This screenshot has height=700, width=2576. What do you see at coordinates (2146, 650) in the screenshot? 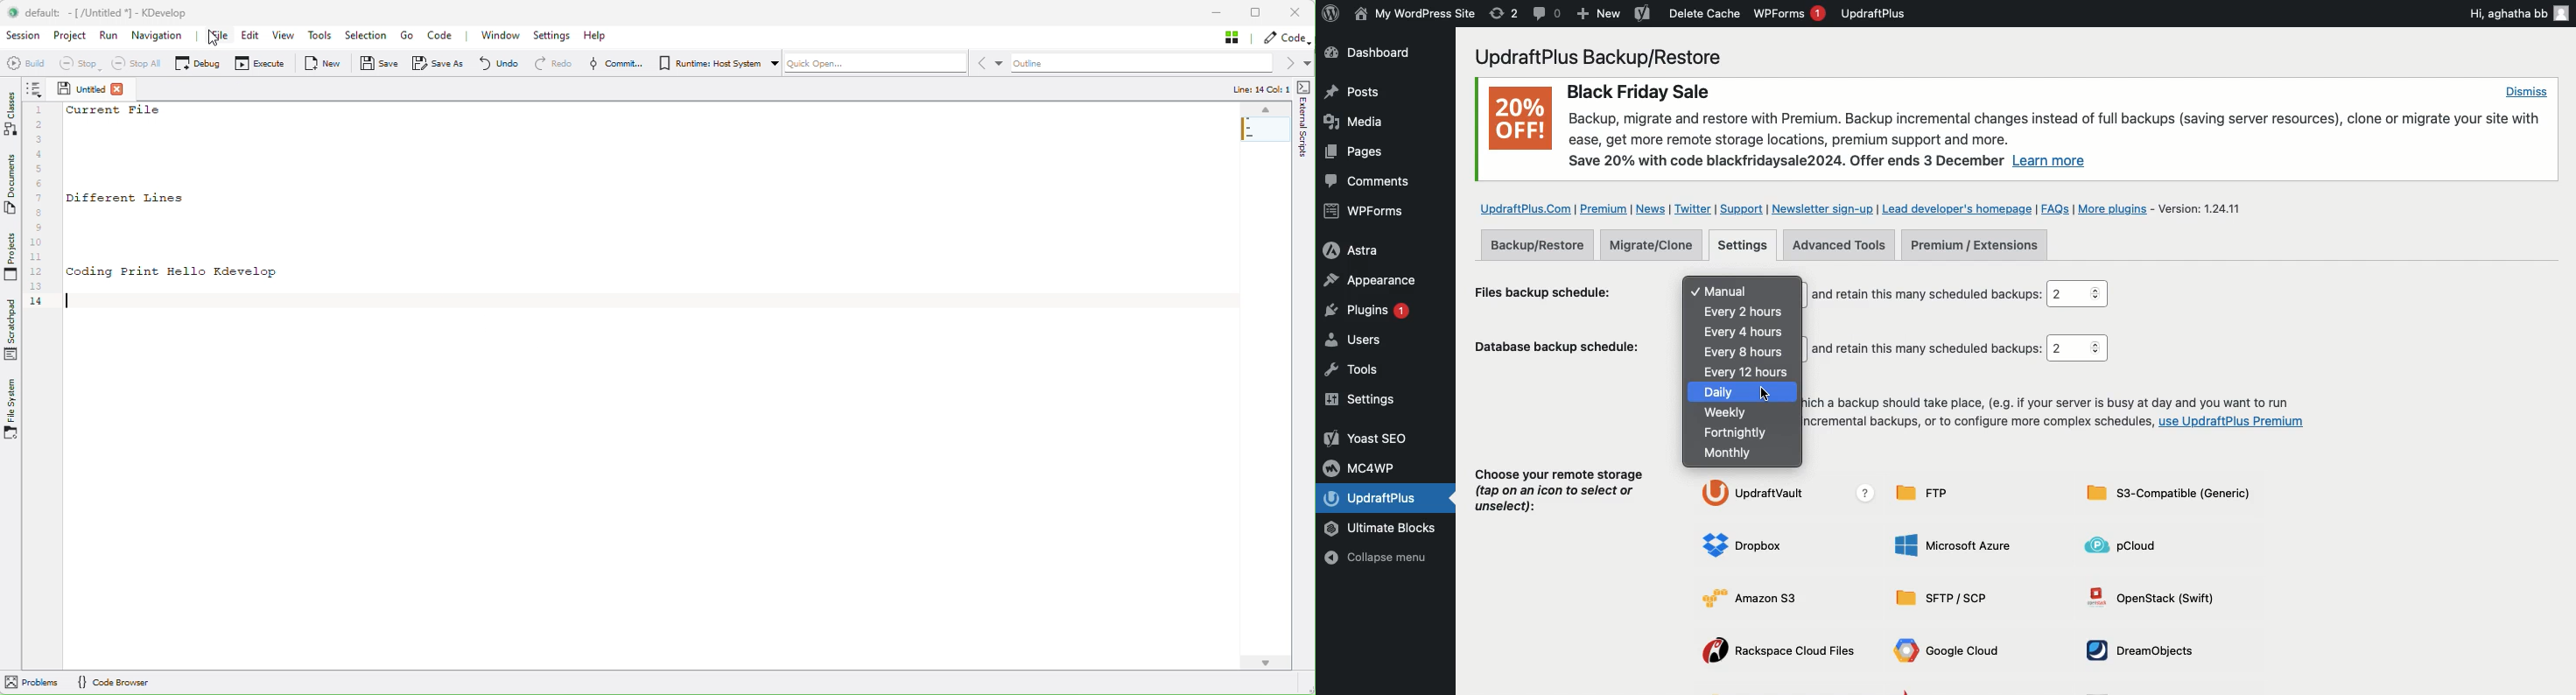
I see `DreamObjects` at bounding box center [2146, 650].